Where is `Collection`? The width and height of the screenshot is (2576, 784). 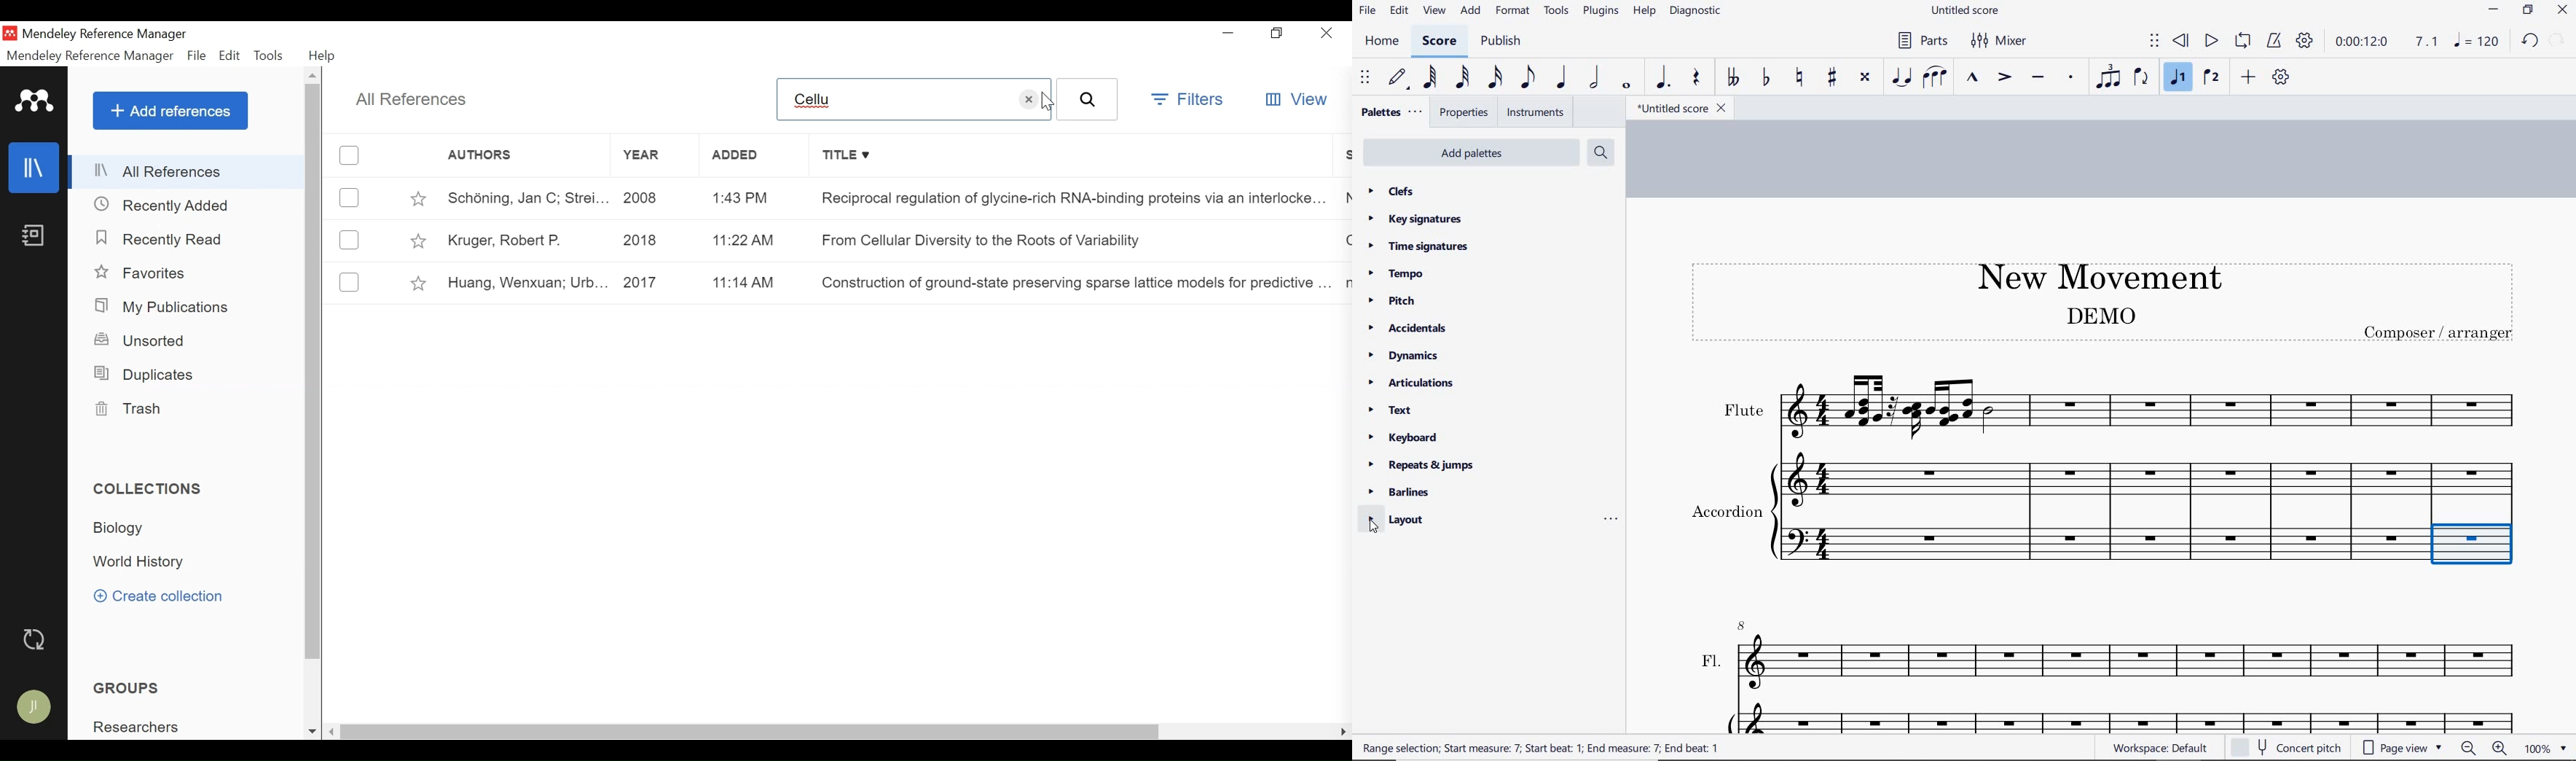
Collection is located at coordinates (150, 489).